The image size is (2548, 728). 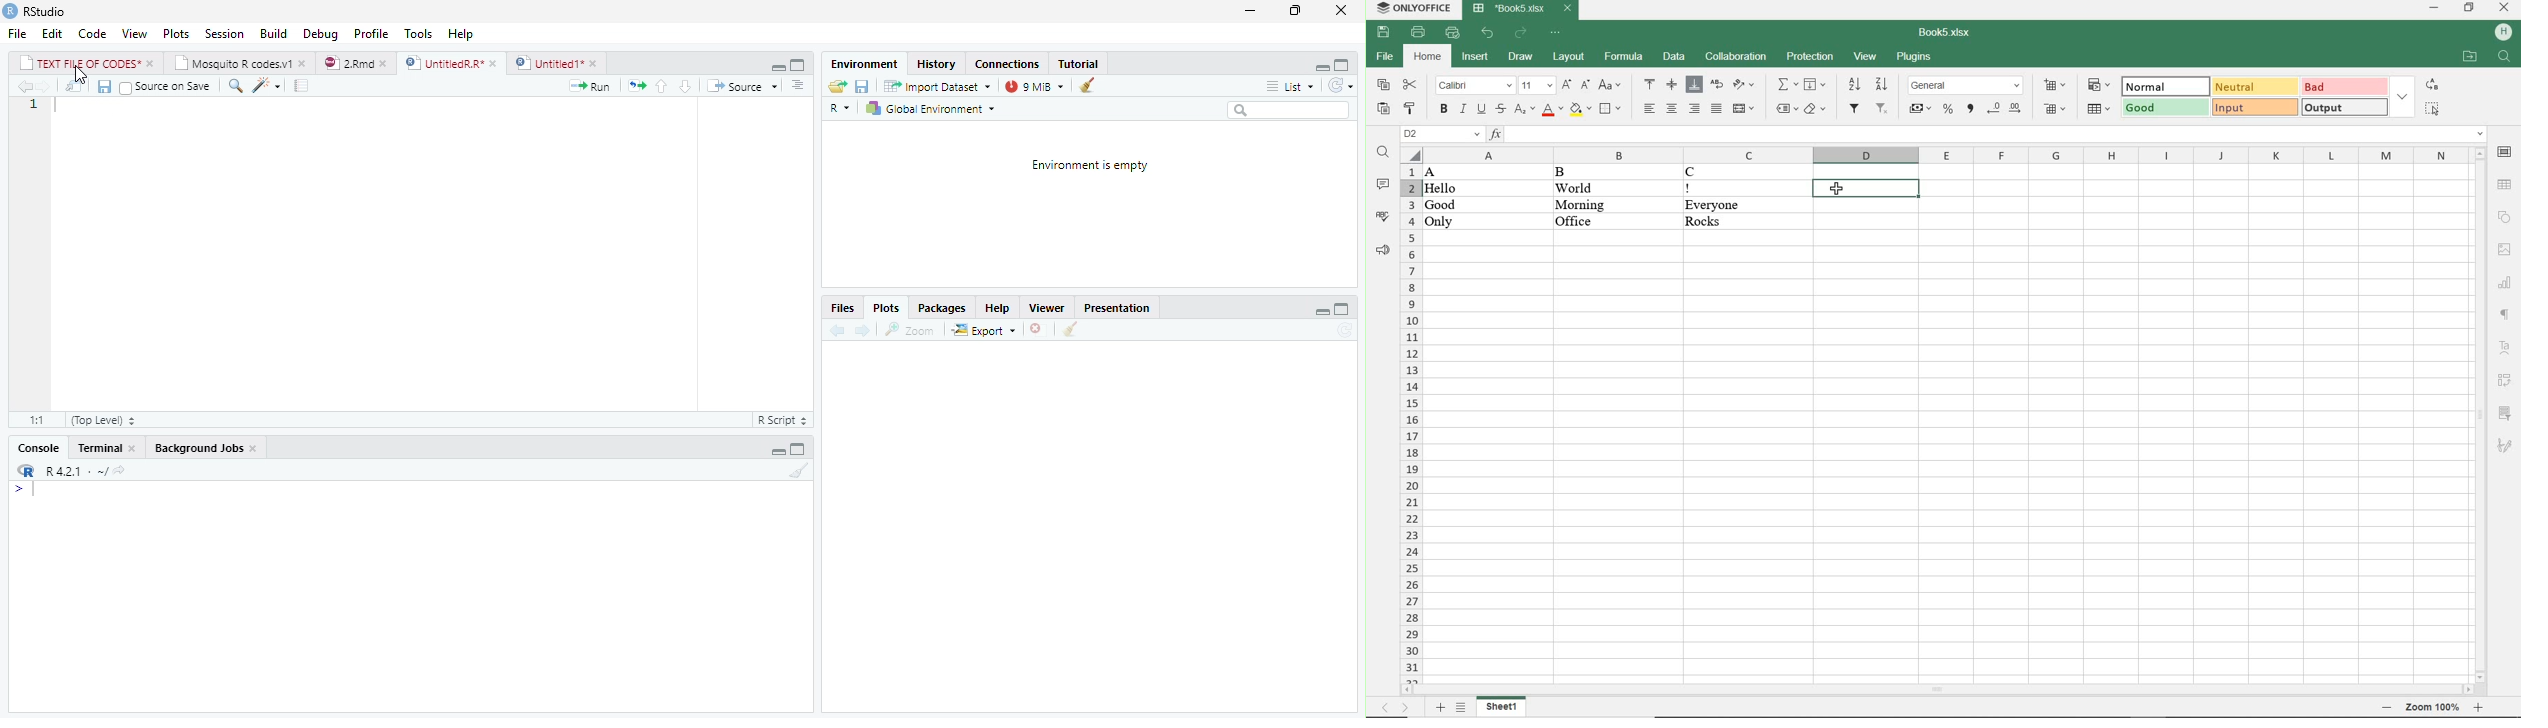 What do you see at coordinates (1089, 166) in the screenshot?
I see `Environment is empty` at bounding box center [1089, 166].